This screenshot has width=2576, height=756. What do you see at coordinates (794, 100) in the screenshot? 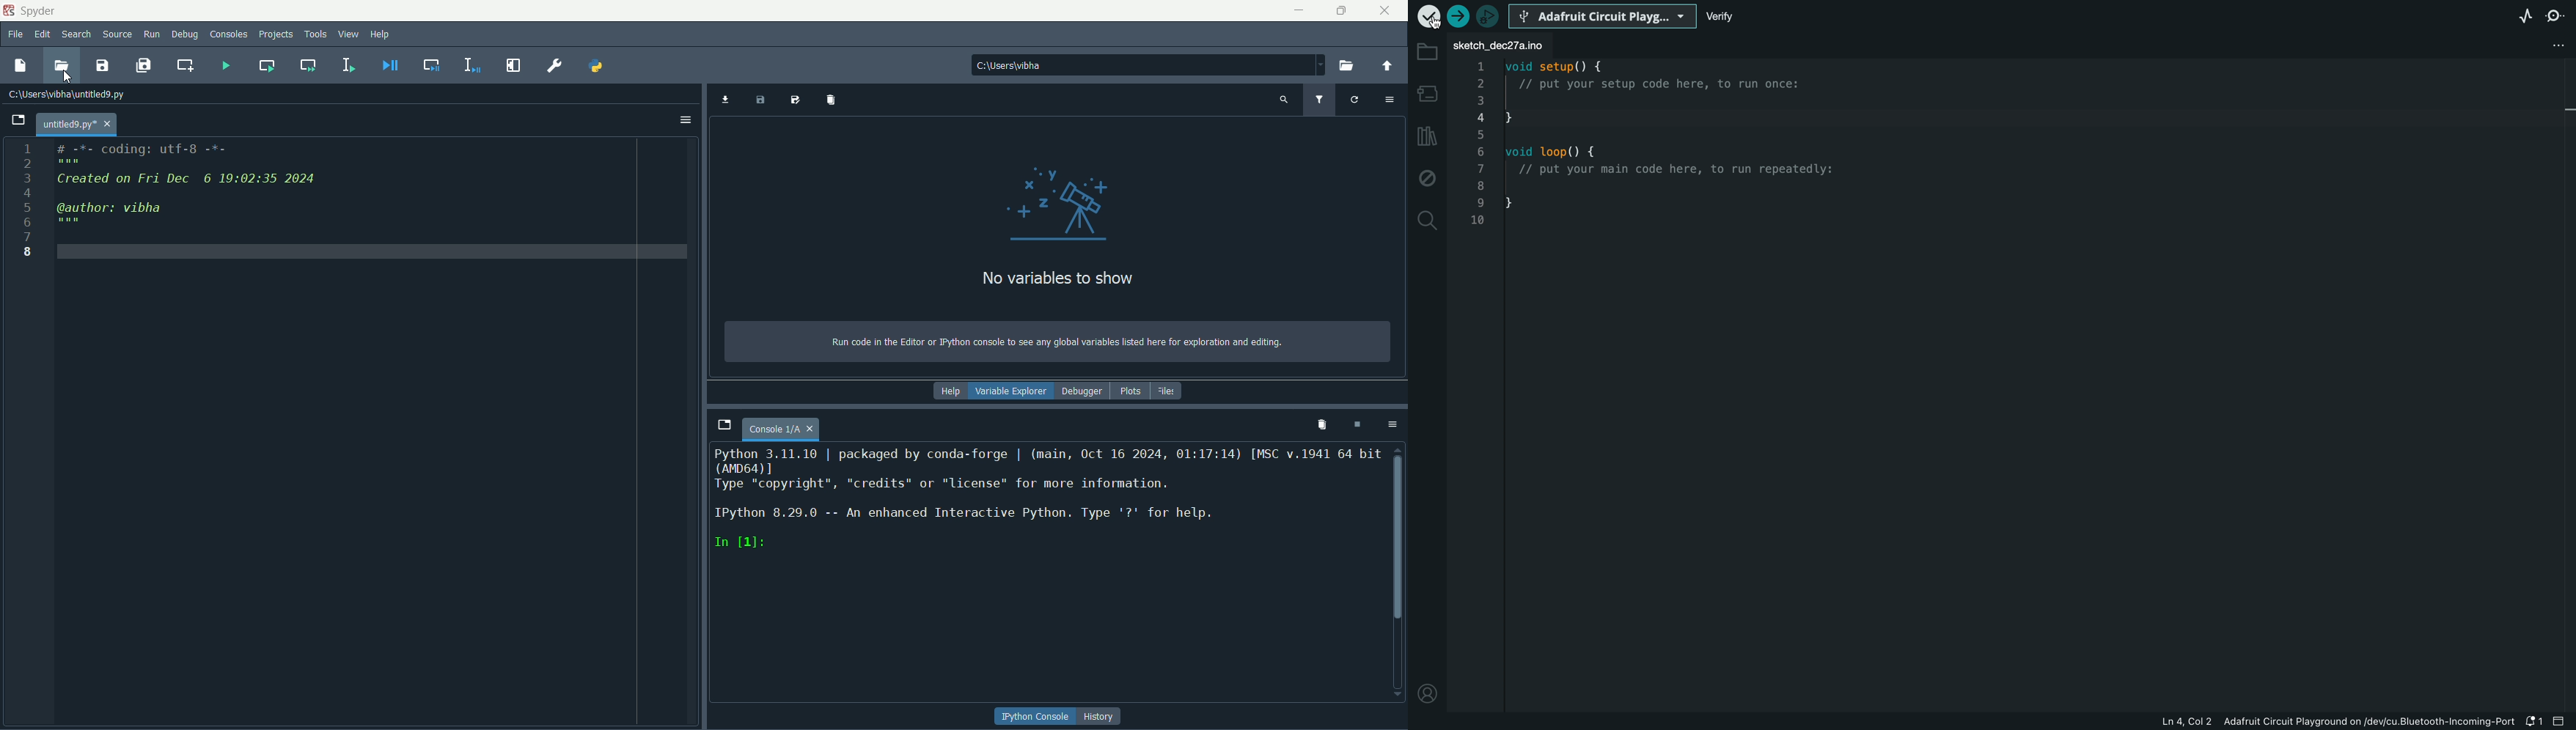
I see `save data as` at bounding box center [794, 100].